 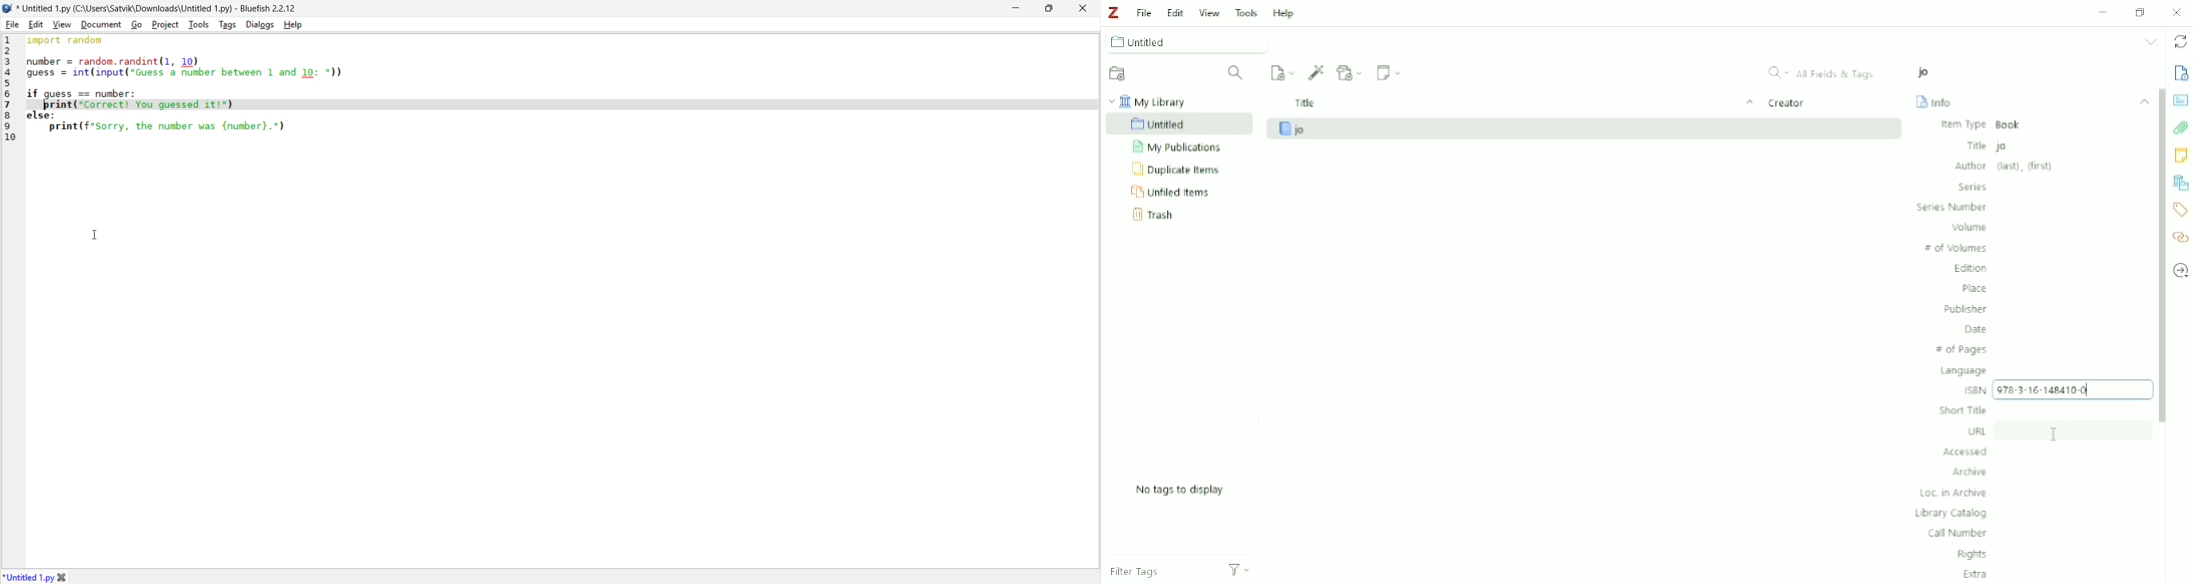 I want to click on tags, so click(x=228, y=24).